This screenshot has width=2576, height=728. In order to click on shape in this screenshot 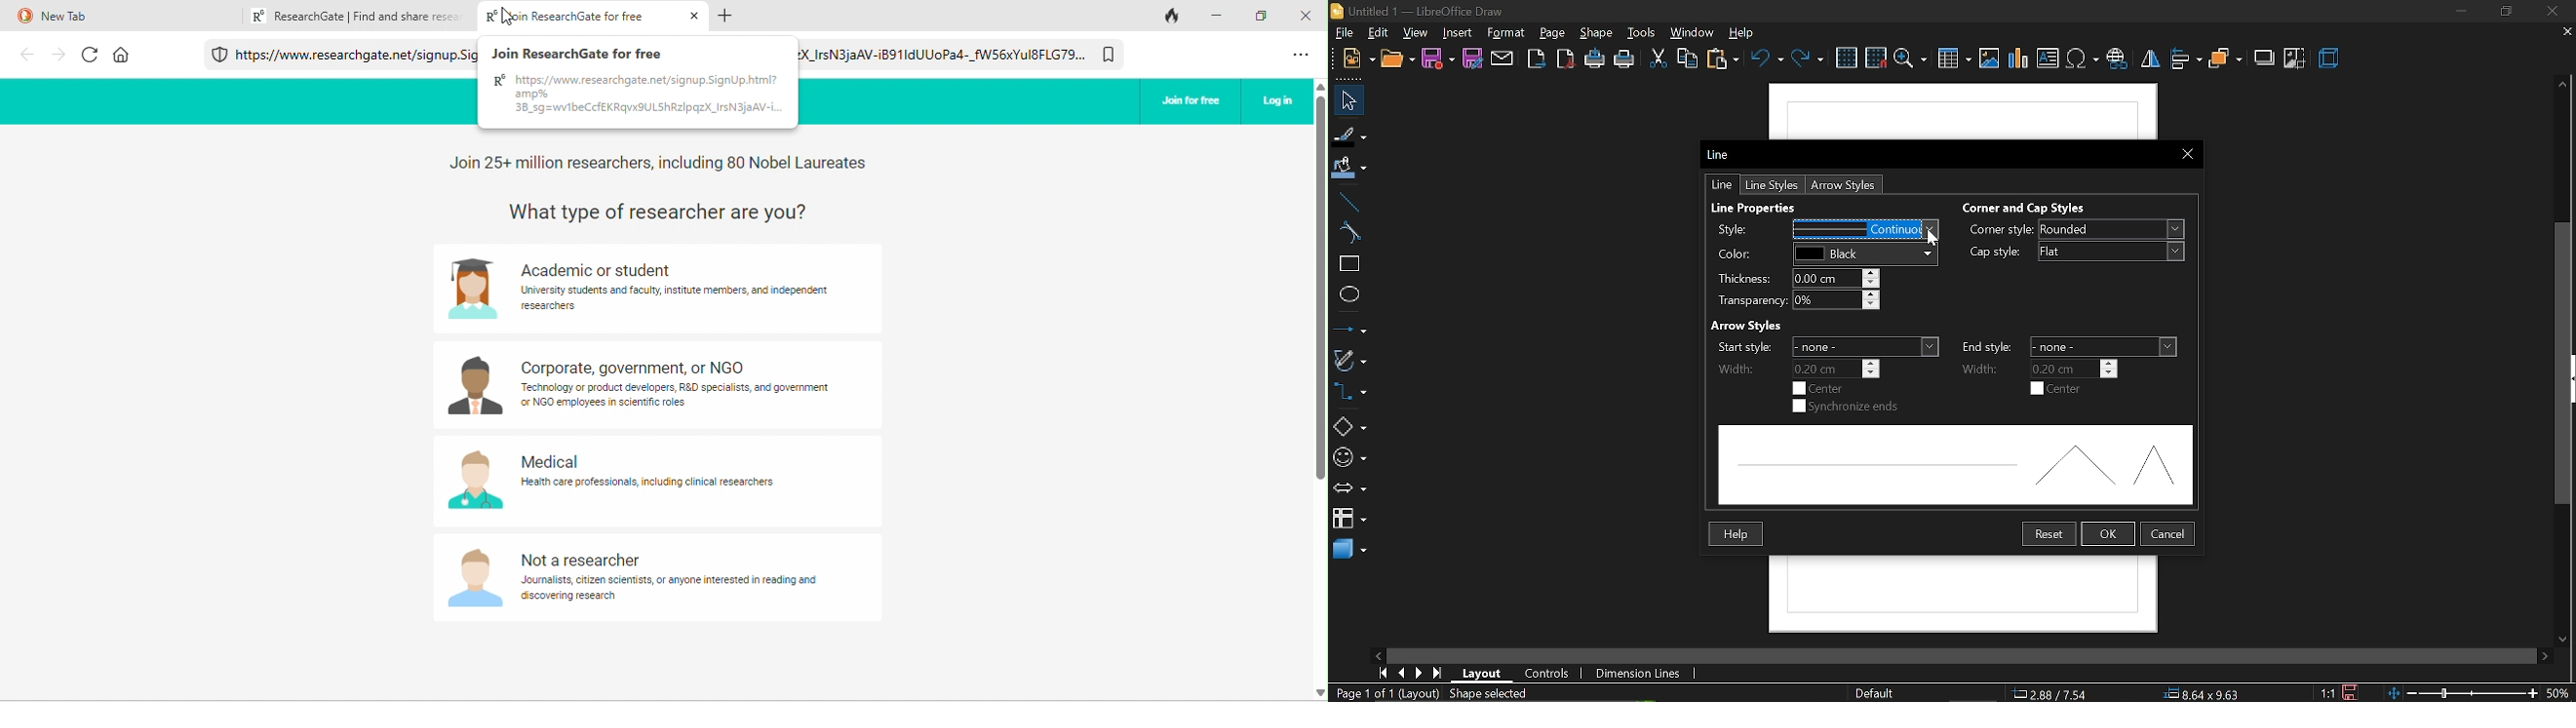, I will do `click(1598, 31)`.